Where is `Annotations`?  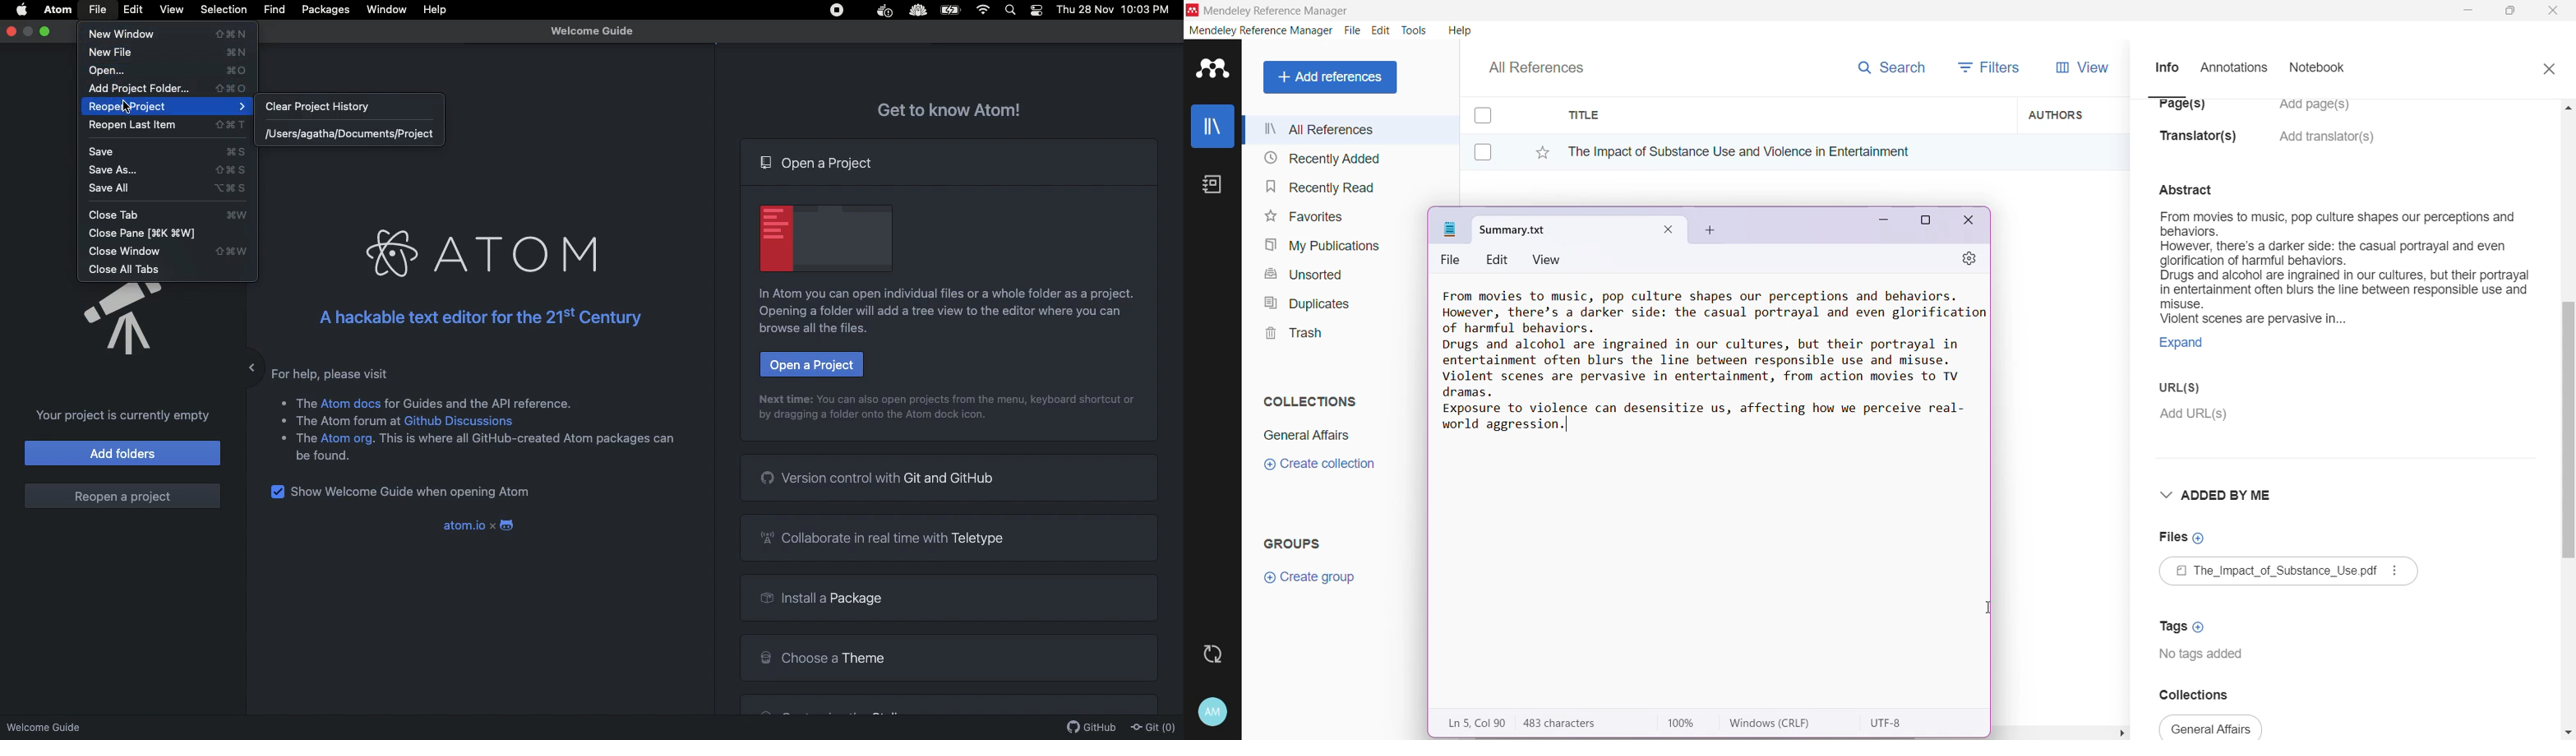
Annotations is located at coordinates (2232, 68).